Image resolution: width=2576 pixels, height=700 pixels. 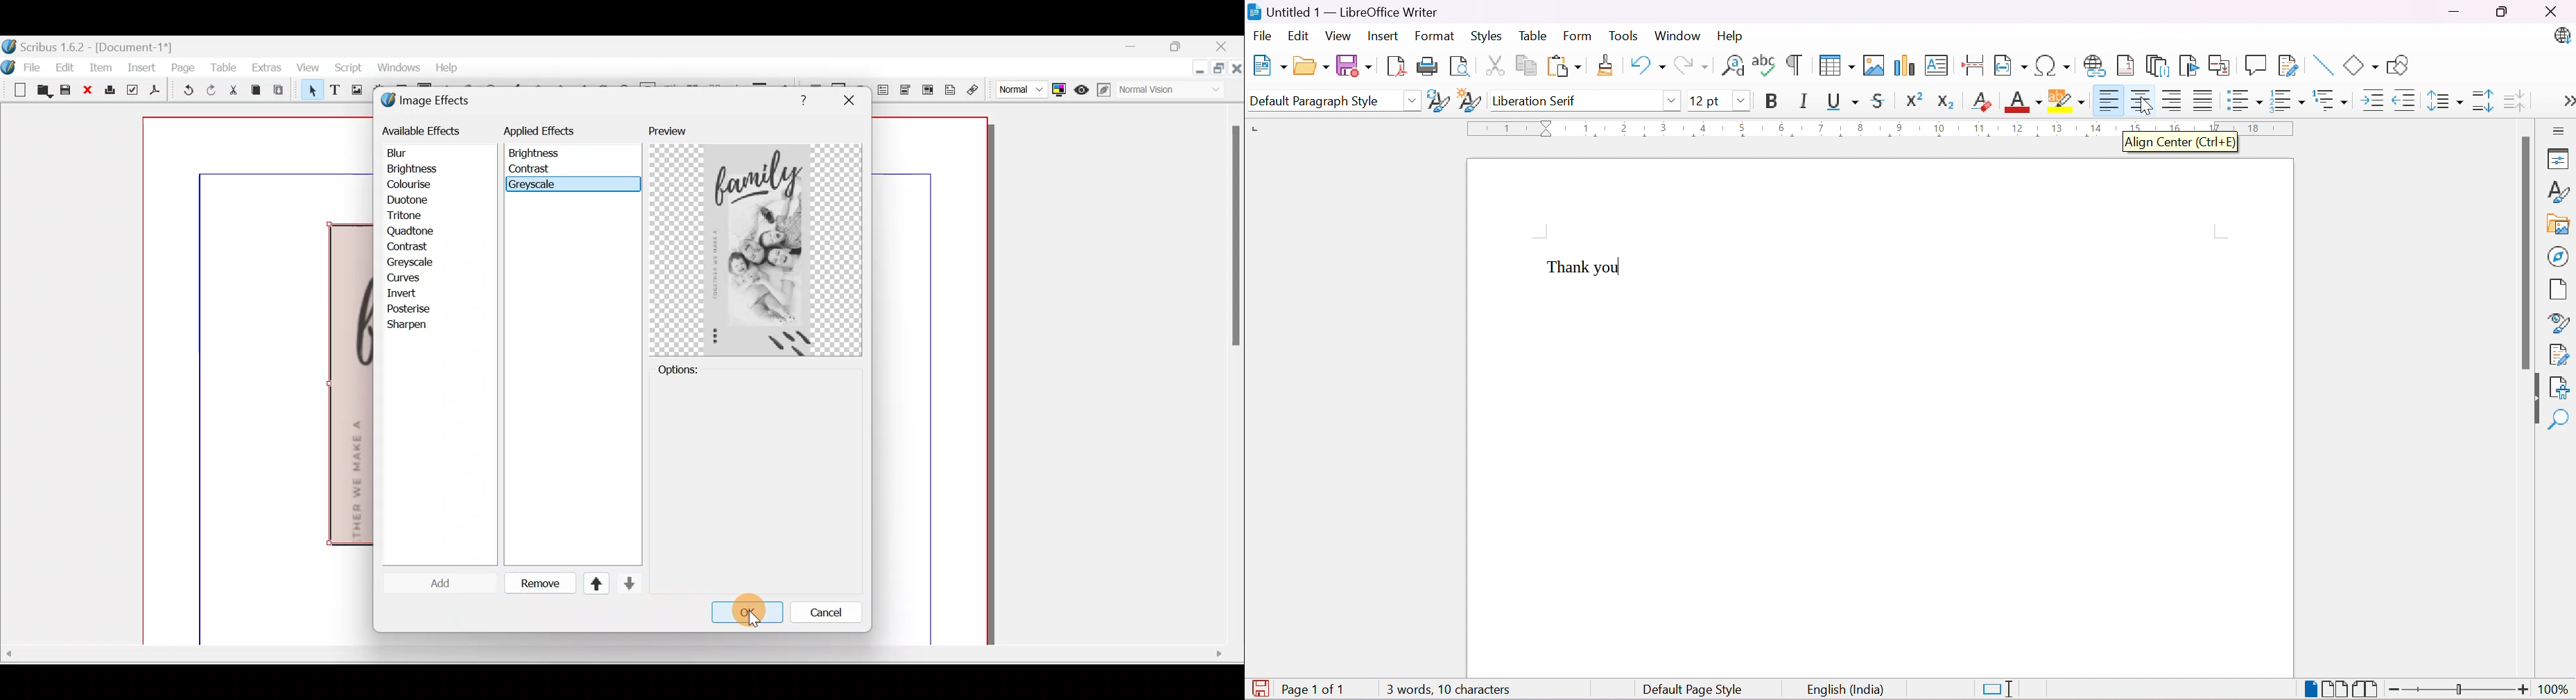 I want to click on Scroll  bar, so click(x=621, y=664).